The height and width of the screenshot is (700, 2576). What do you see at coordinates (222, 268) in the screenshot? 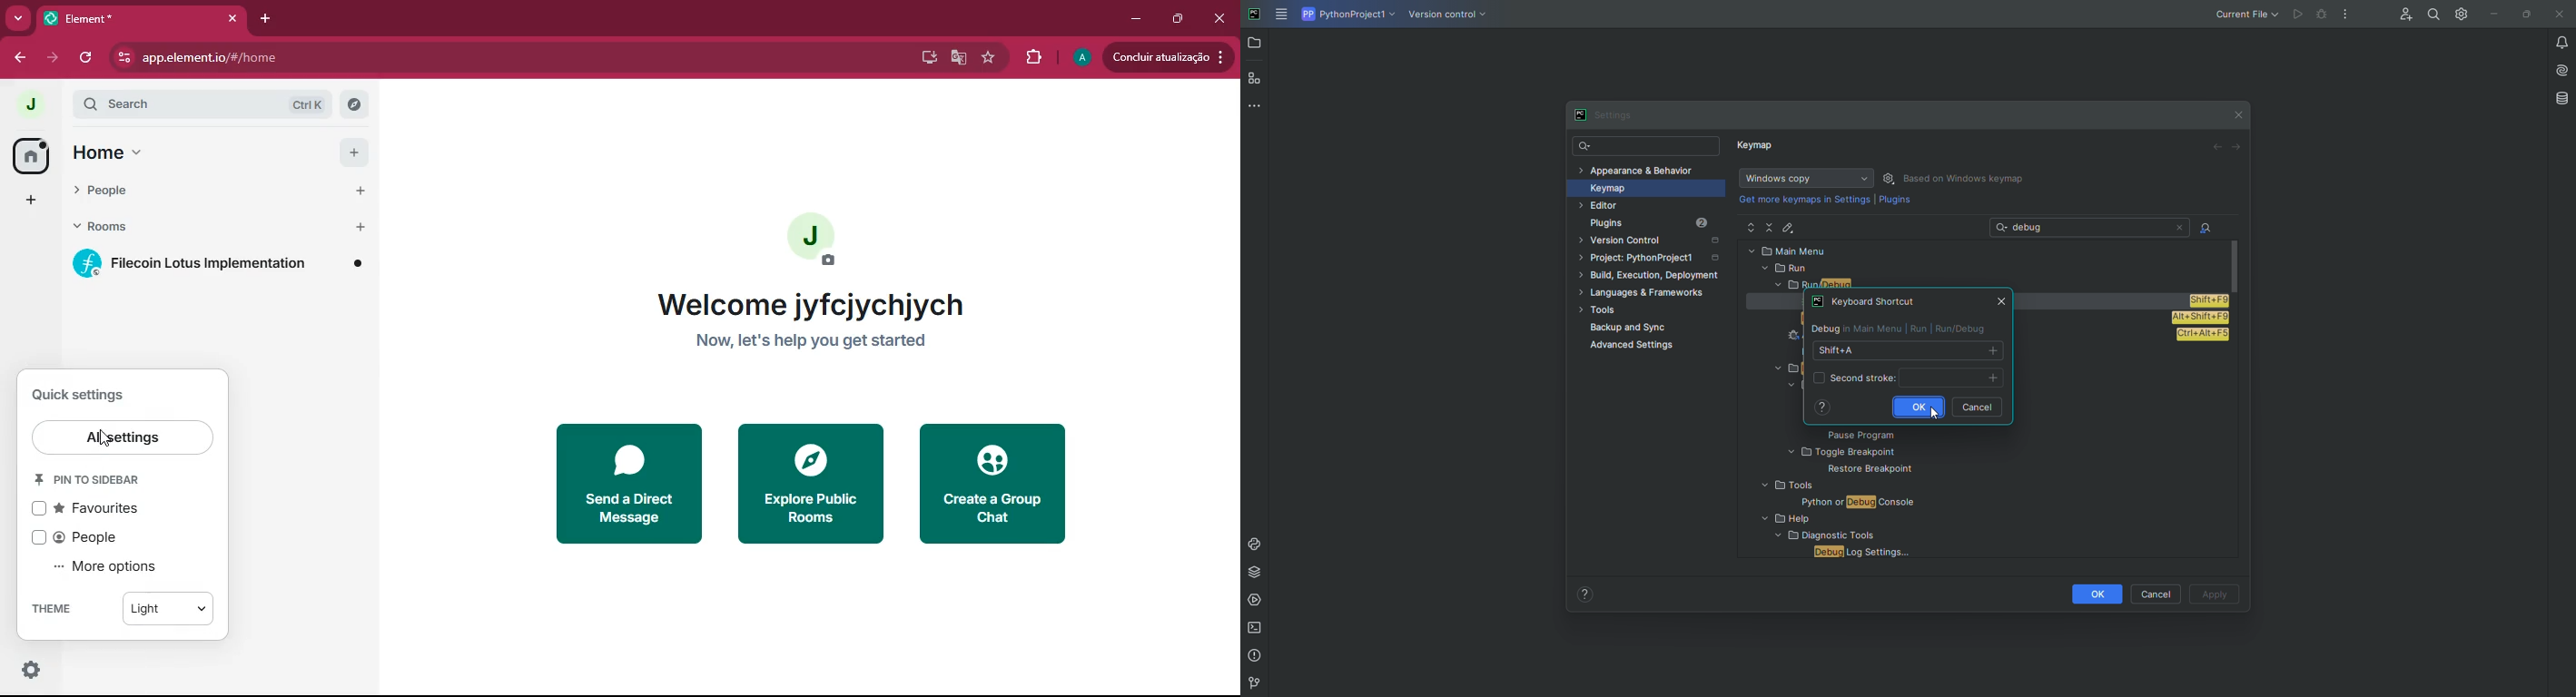
I see `filecoin lotus implementation` at bounding box center [222, 268].